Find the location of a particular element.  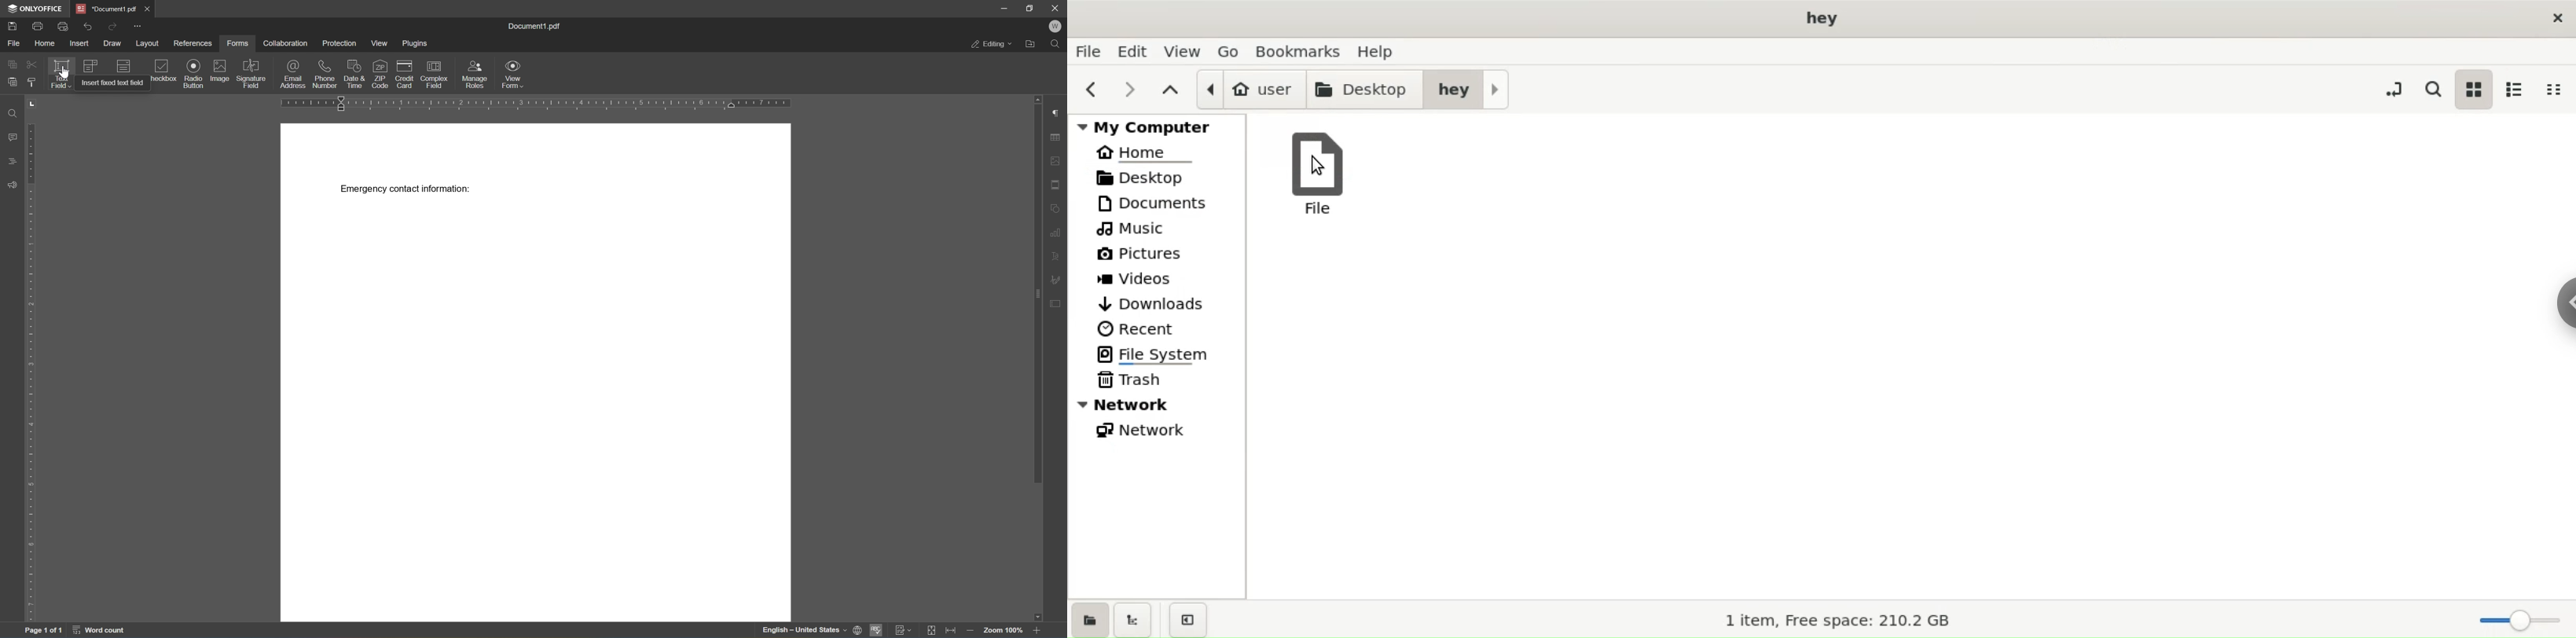

home is located at coordinates (45, 42).